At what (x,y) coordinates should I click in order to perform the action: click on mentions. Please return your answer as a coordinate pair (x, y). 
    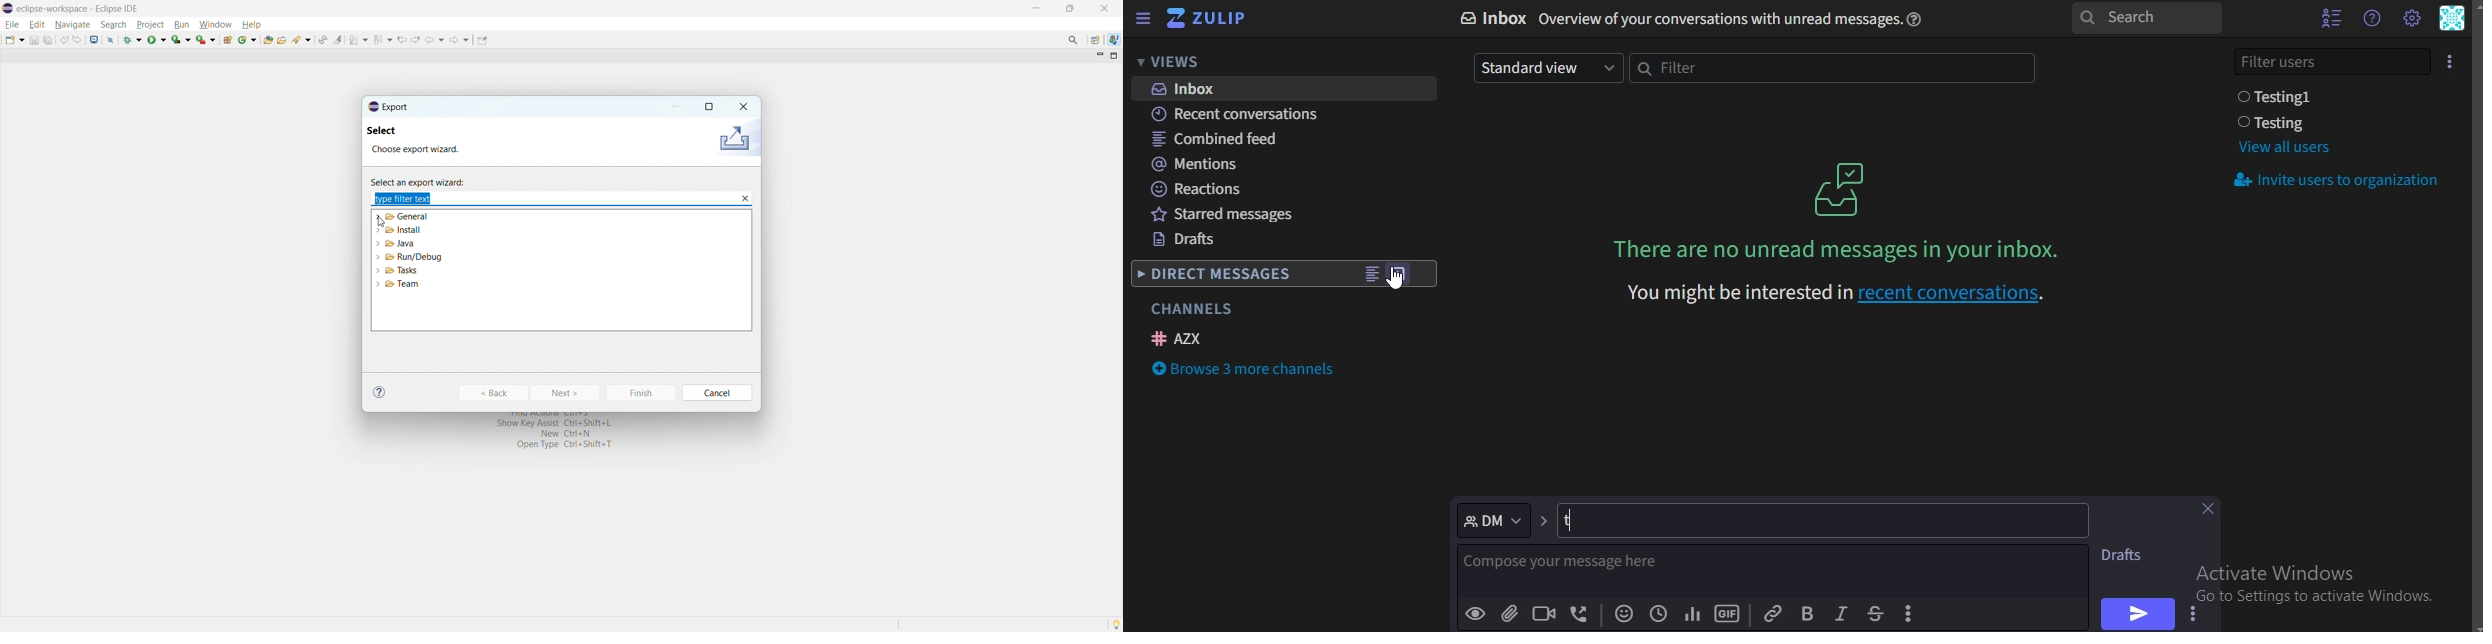
    Looking at the image, I should click on (1199, 164).